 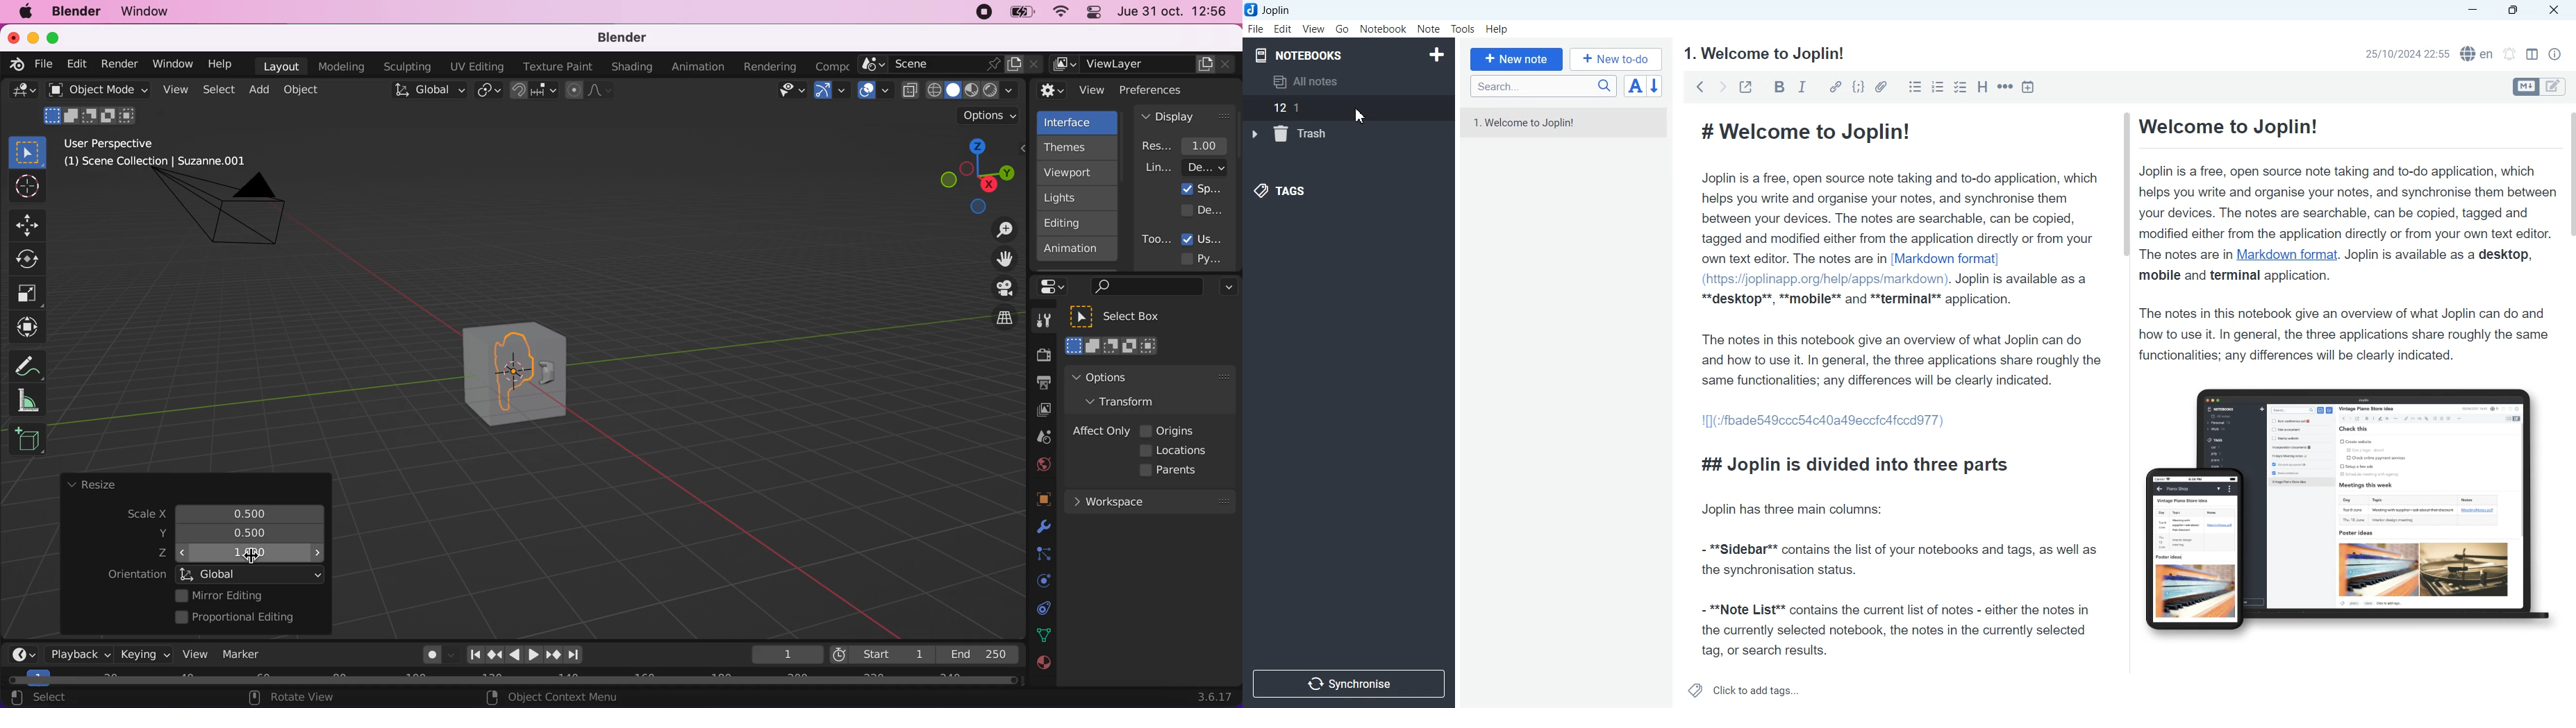 What do you see at coordinates (23, 94) in the screenshot?
I see `general` at bounding box center [23, 94].